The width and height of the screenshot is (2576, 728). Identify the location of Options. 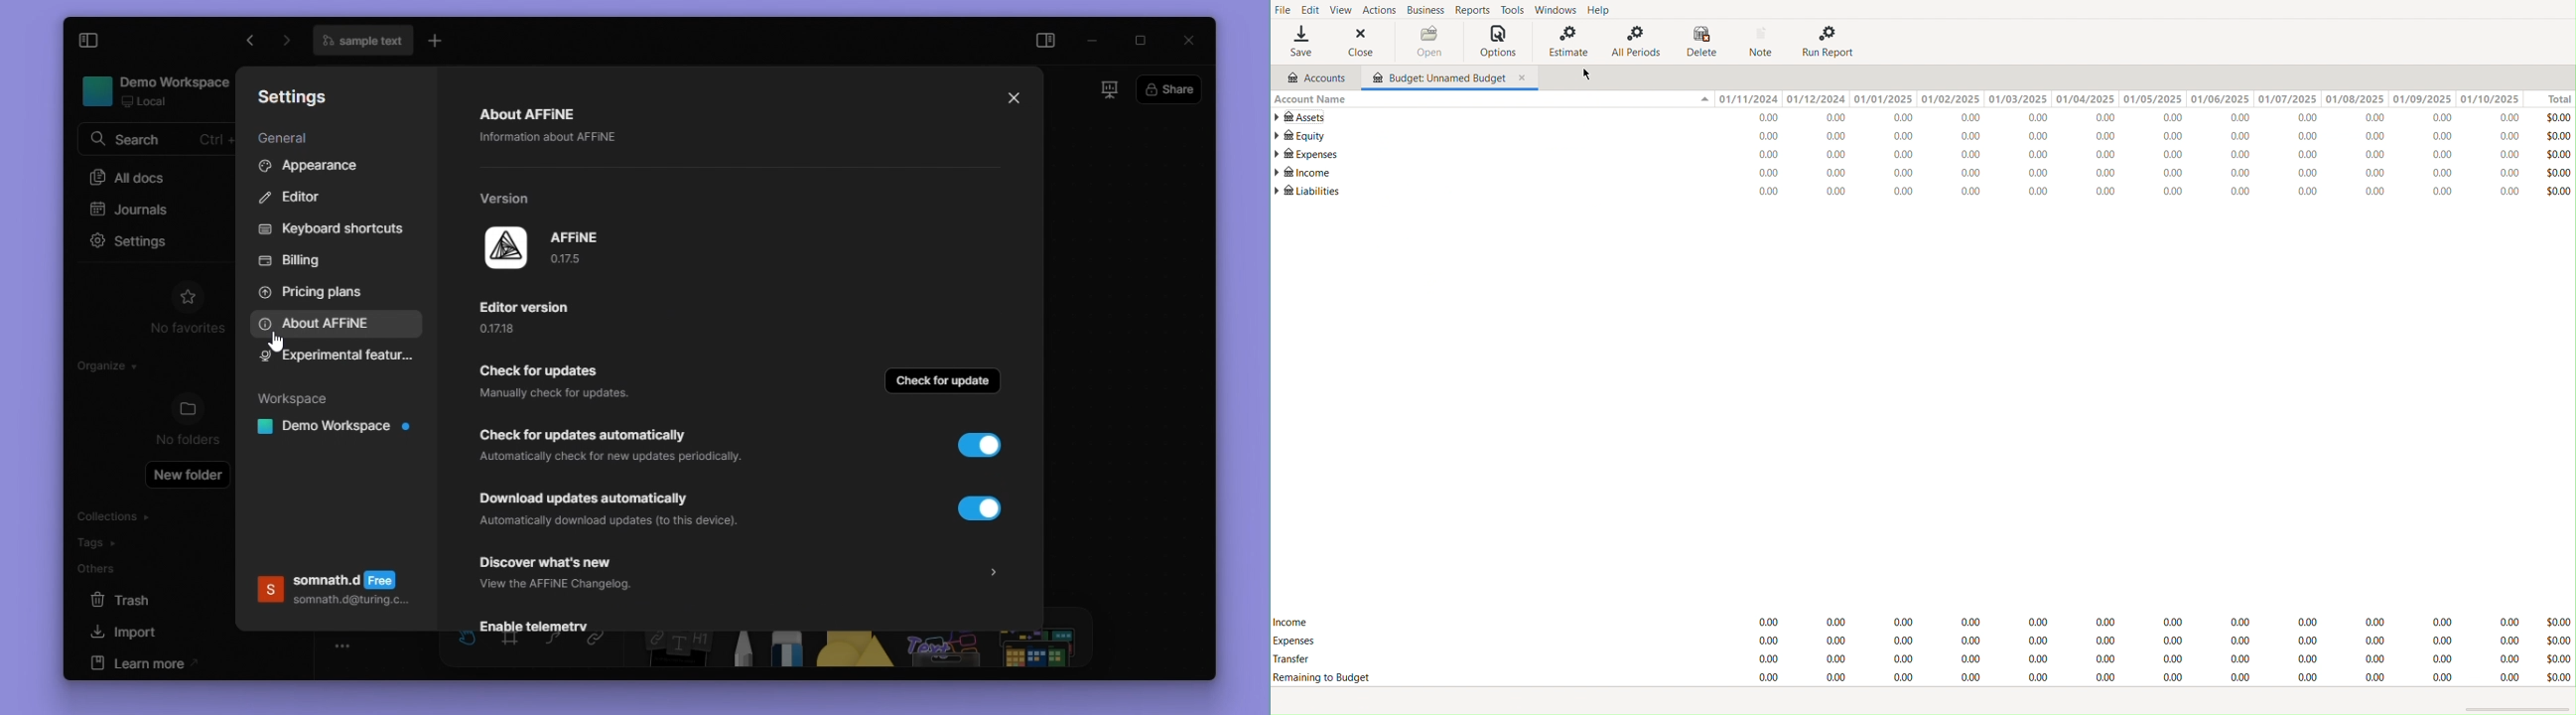
(1498, 42).